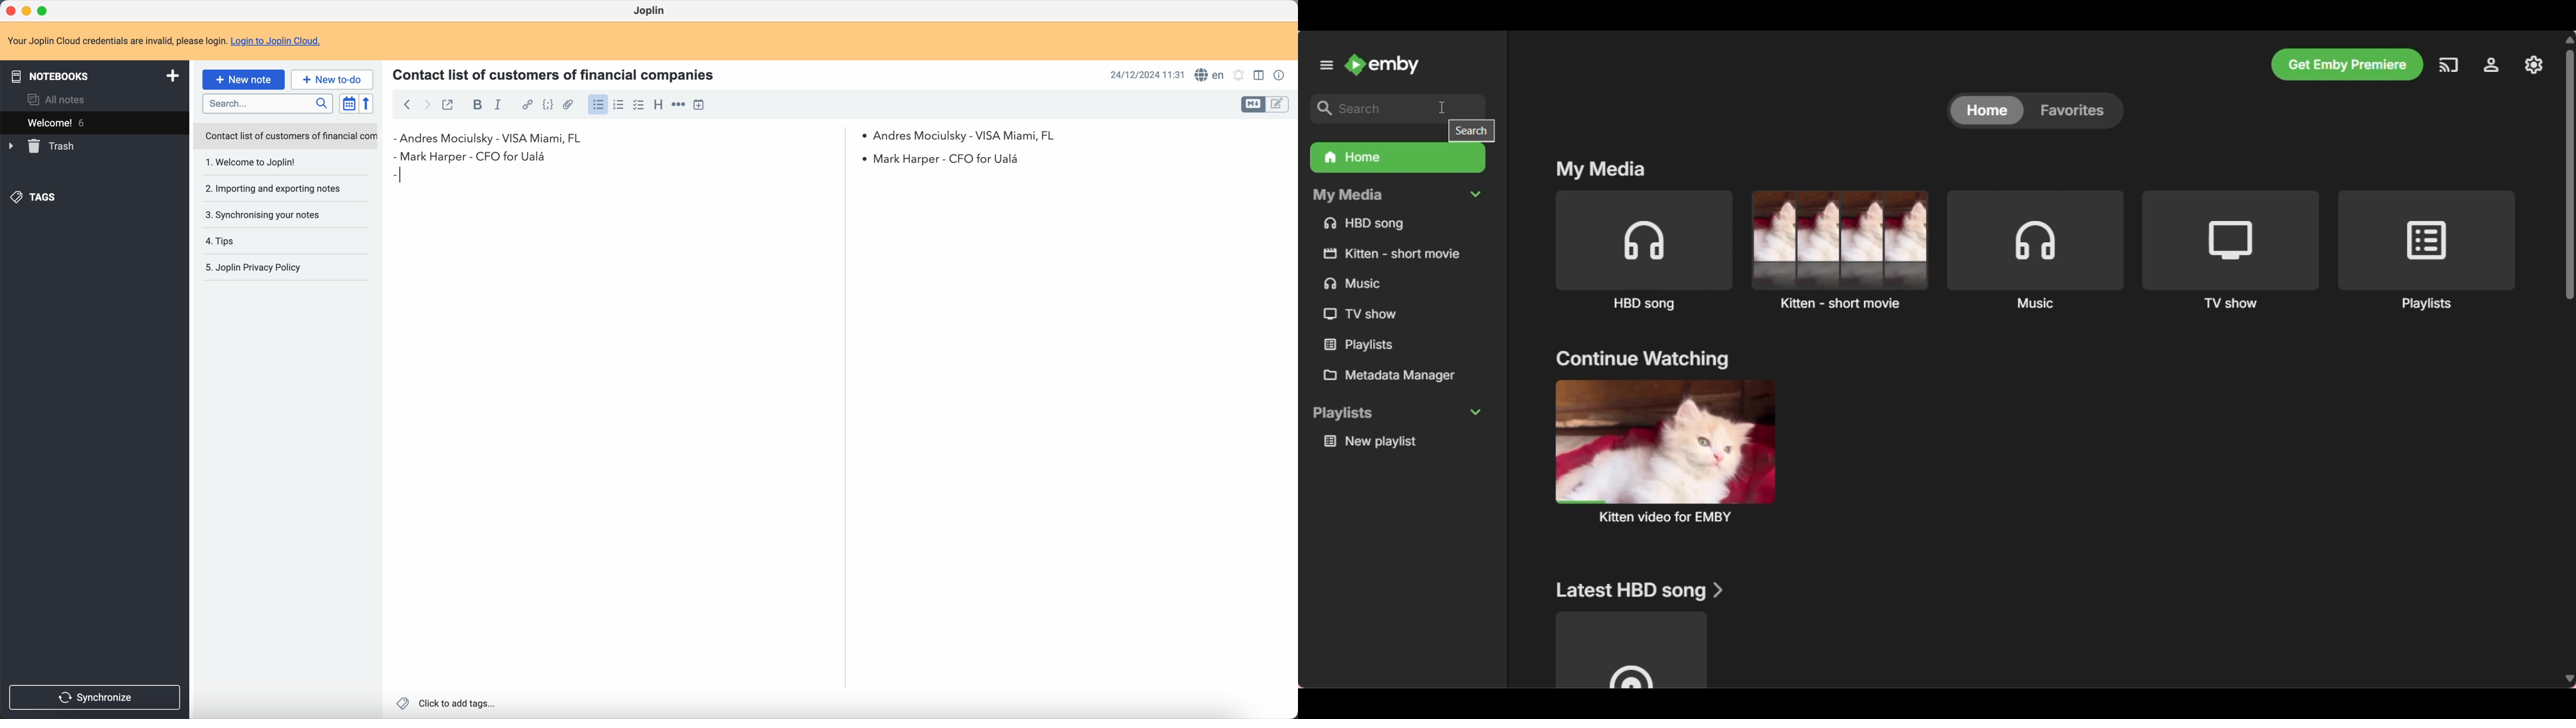  What do you see at coordinates (46, 9) in the screenshot?
I see `maximize` at bounding box center [46, 9].